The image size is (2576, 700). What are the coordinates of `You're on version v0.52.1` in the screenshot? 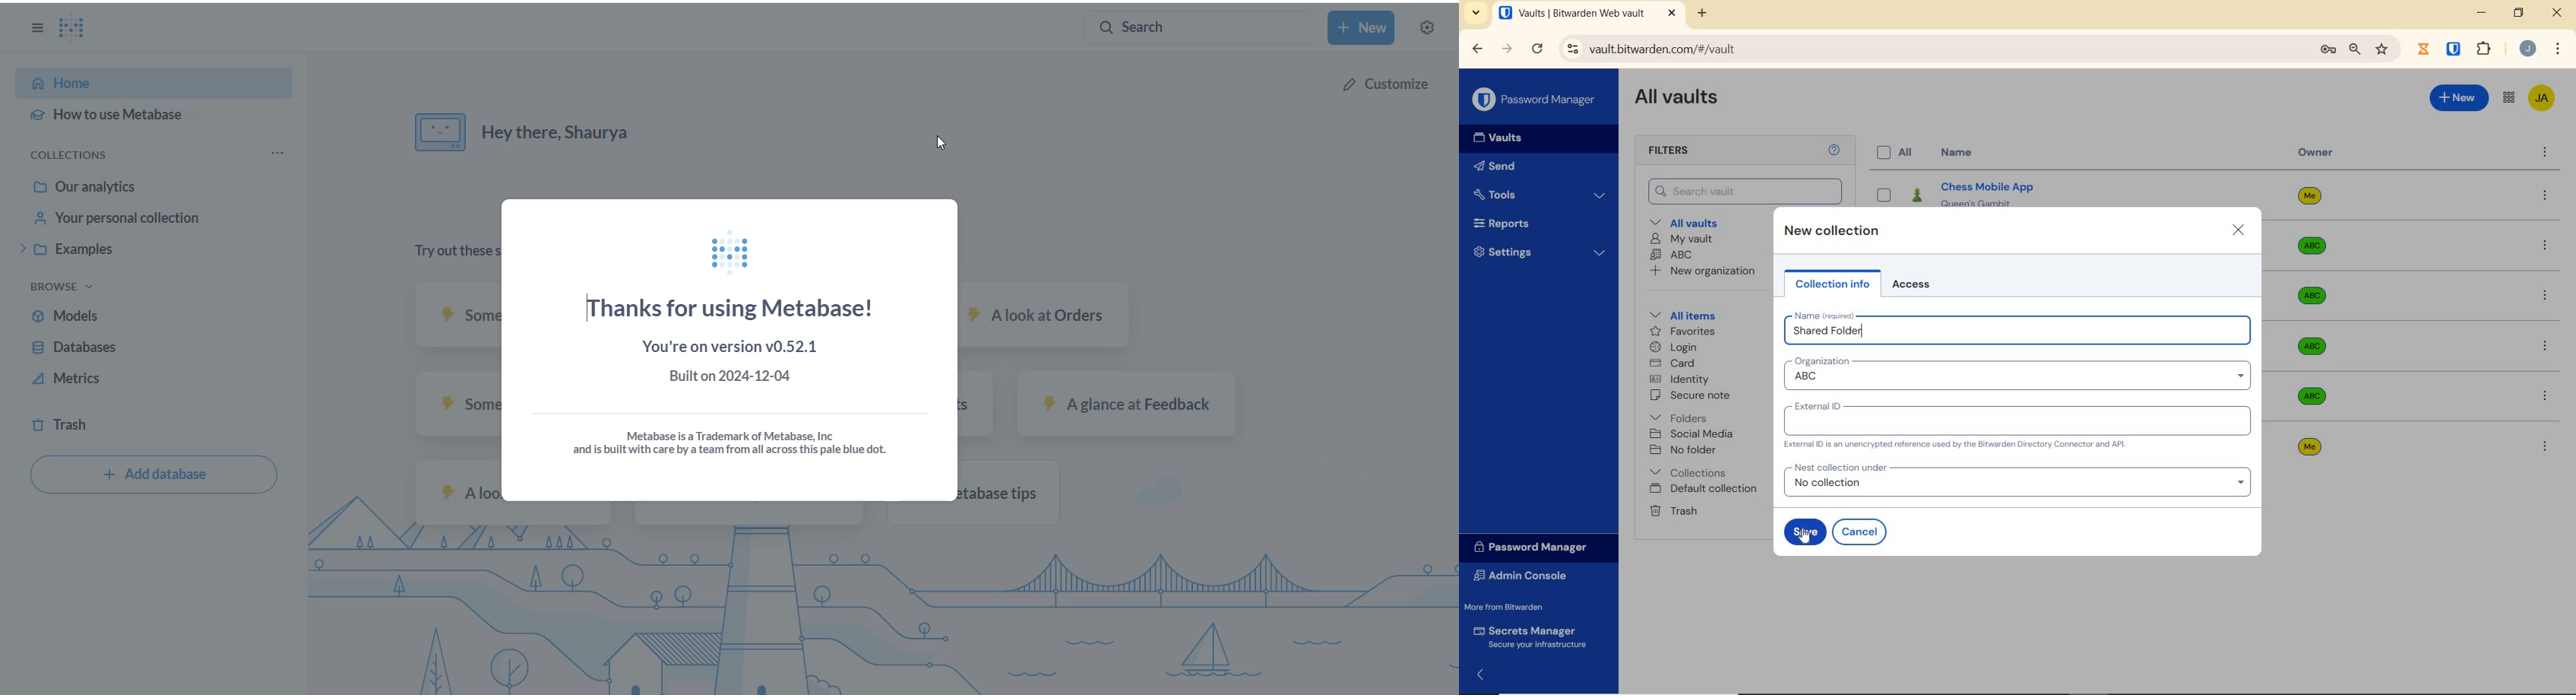 It's located at (731, 344).